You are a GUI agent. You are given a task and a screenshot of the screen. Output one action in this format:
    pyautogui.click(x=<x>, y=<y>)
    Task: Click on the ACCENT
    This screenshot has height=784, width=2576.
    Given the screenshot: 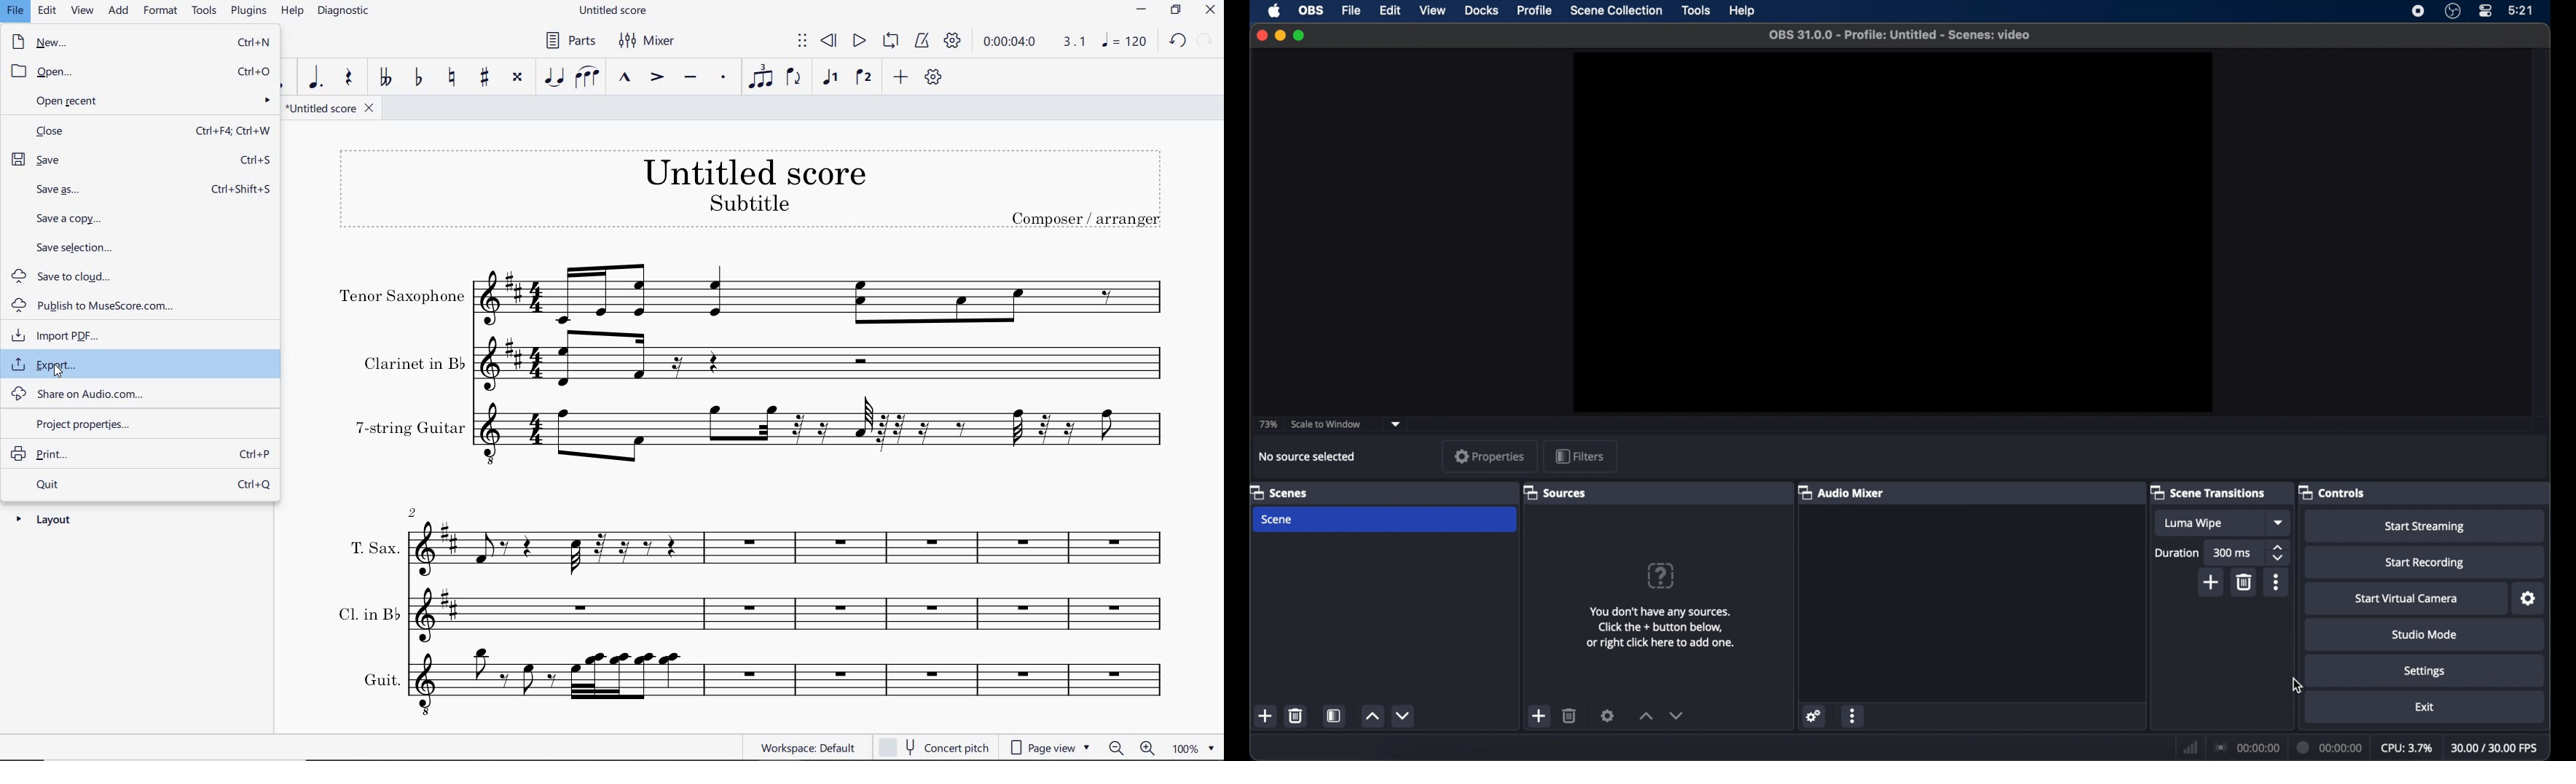 What is the action you would take?
    pyautogui.click(x=656, y=76)
    